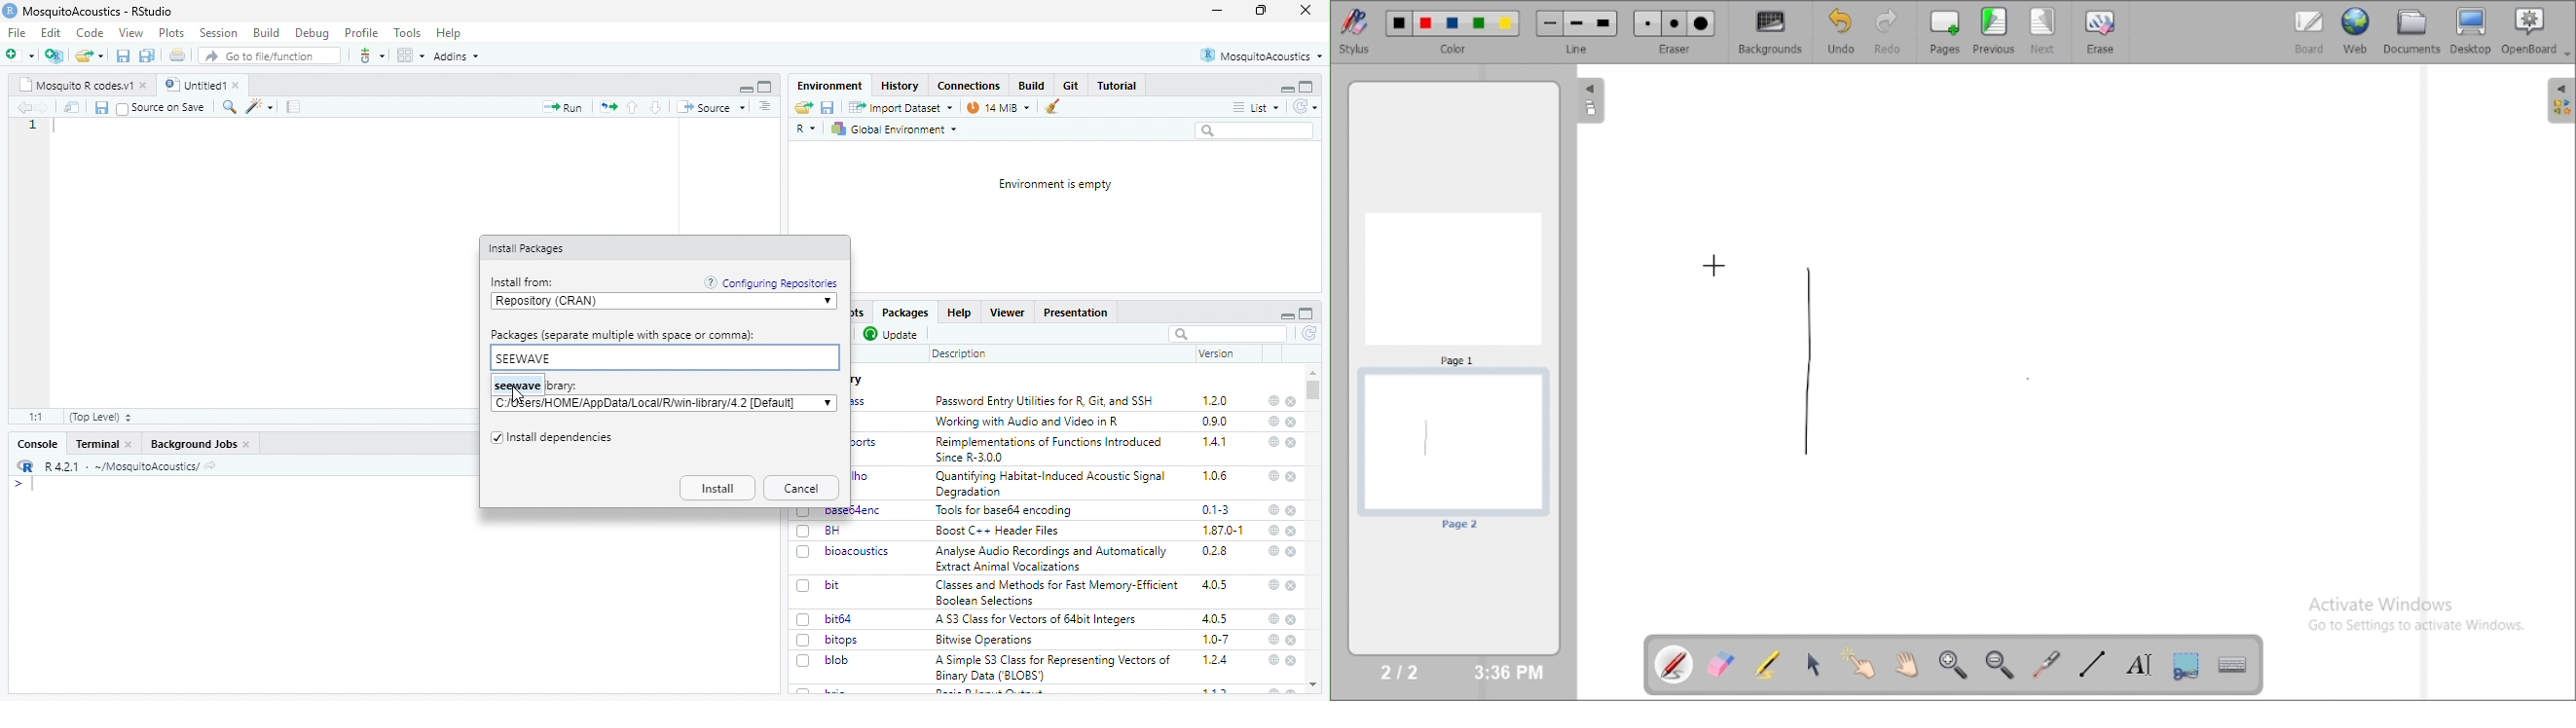 Image resolution: width=2576 pixels, height=728 pixels. Describe the element at coordinates (1310, 334) in the screenshot. I see `sync` at that location.